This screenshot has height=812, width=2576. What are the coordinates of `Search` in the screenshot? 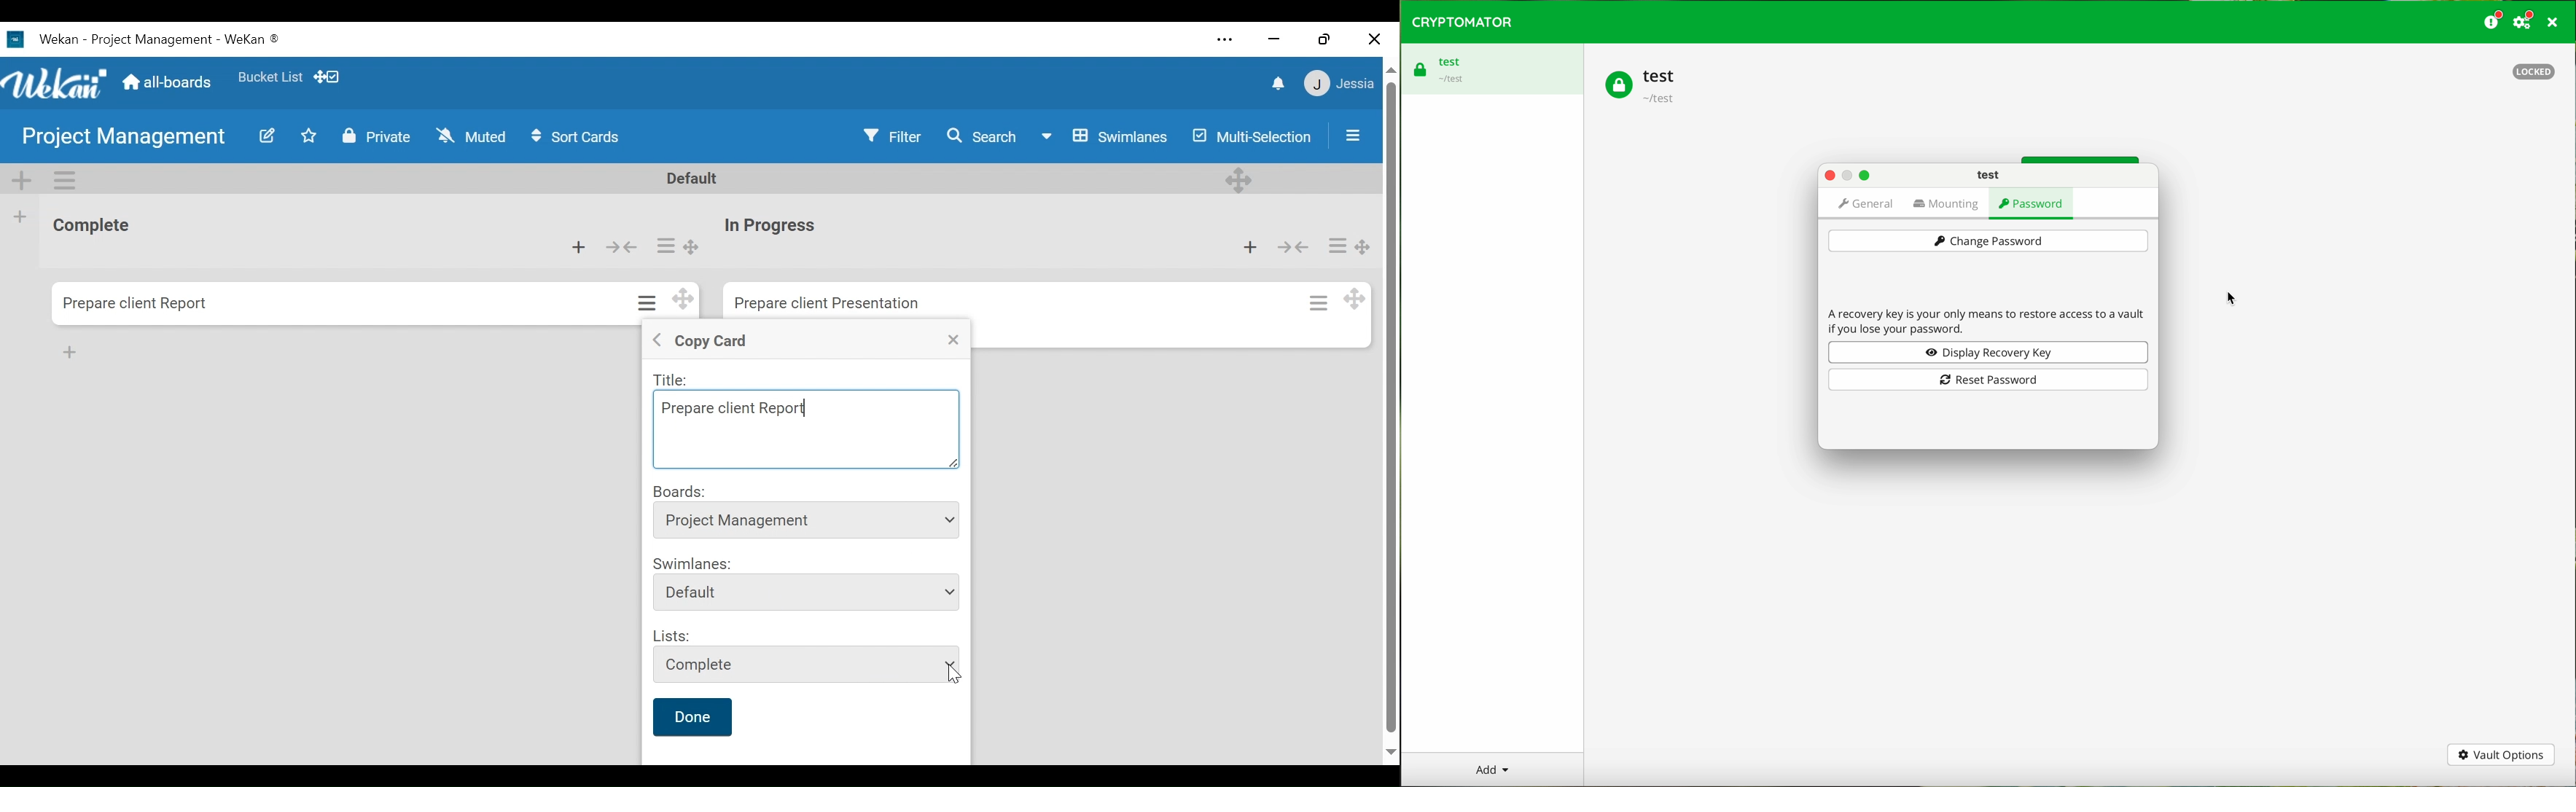 It's located at (982, 134).